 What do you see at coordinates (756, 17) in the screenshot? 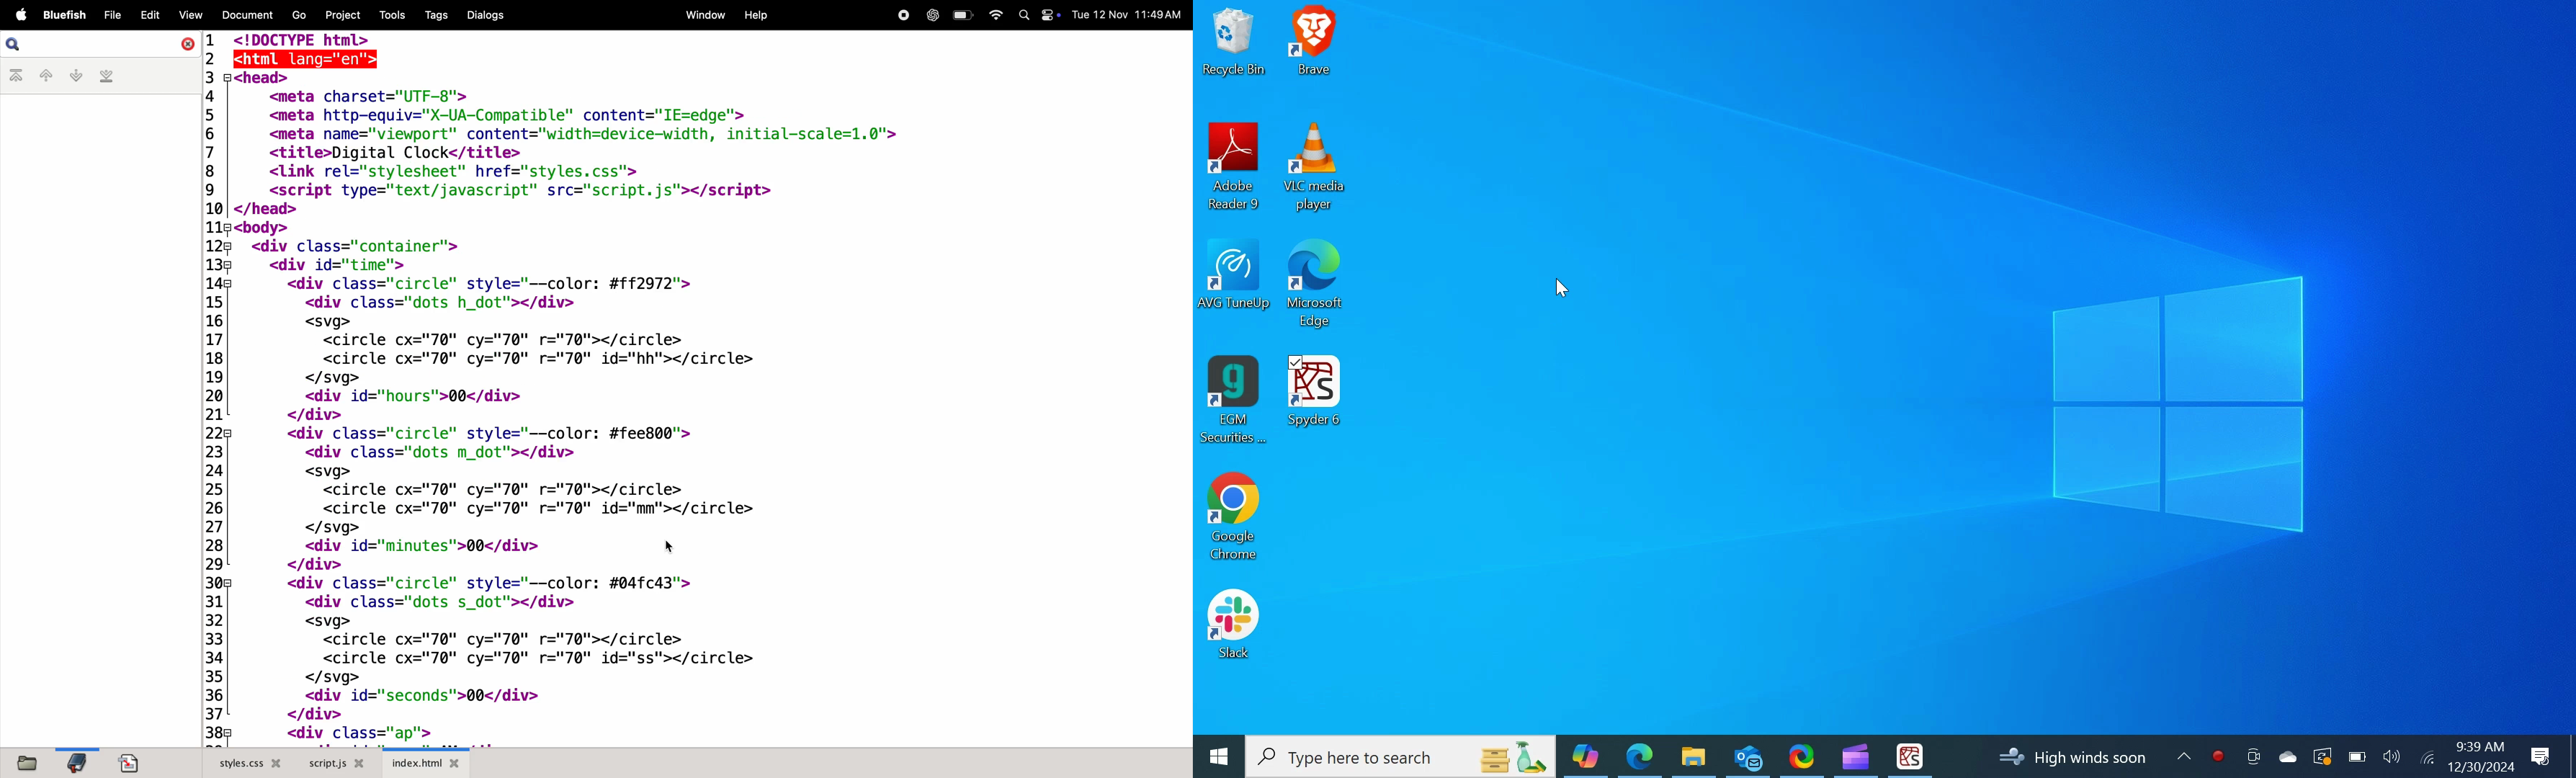
I see `help` at bounding box center [756, 17].